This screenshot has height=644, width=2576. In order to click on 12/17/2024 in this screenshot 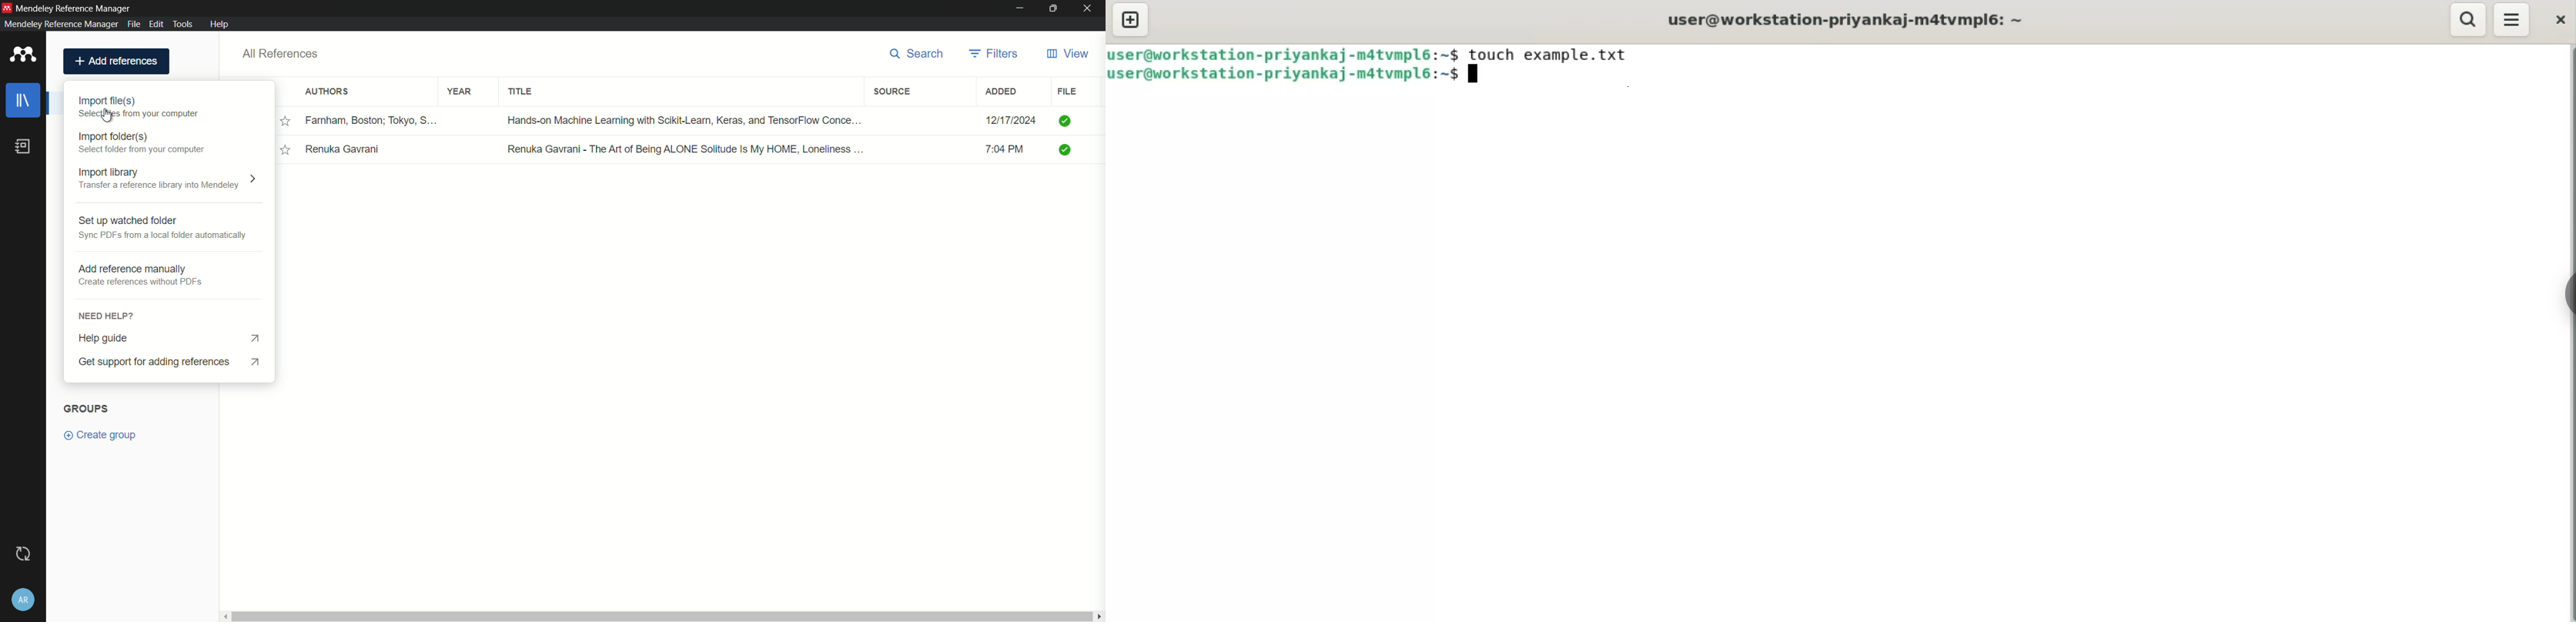, I will do `click(1011, 120)`.